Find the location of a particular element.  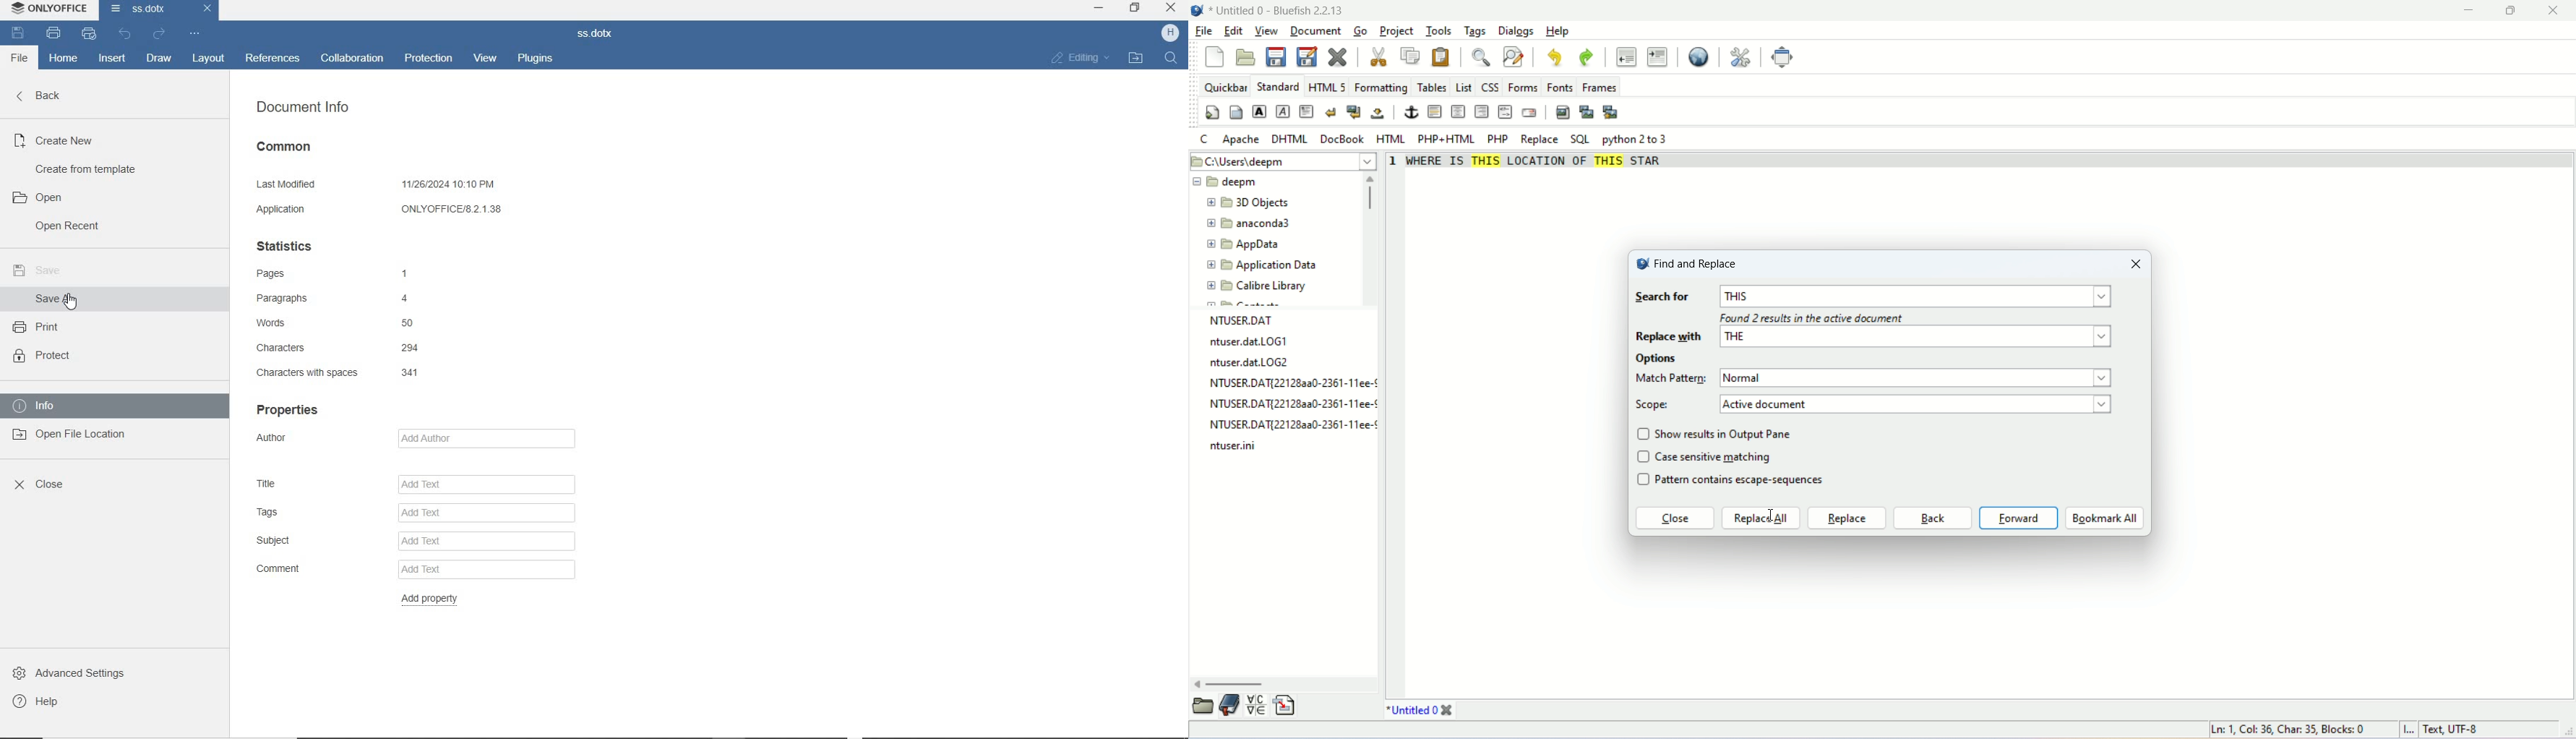

file name is located at coordinates (1292, 427).